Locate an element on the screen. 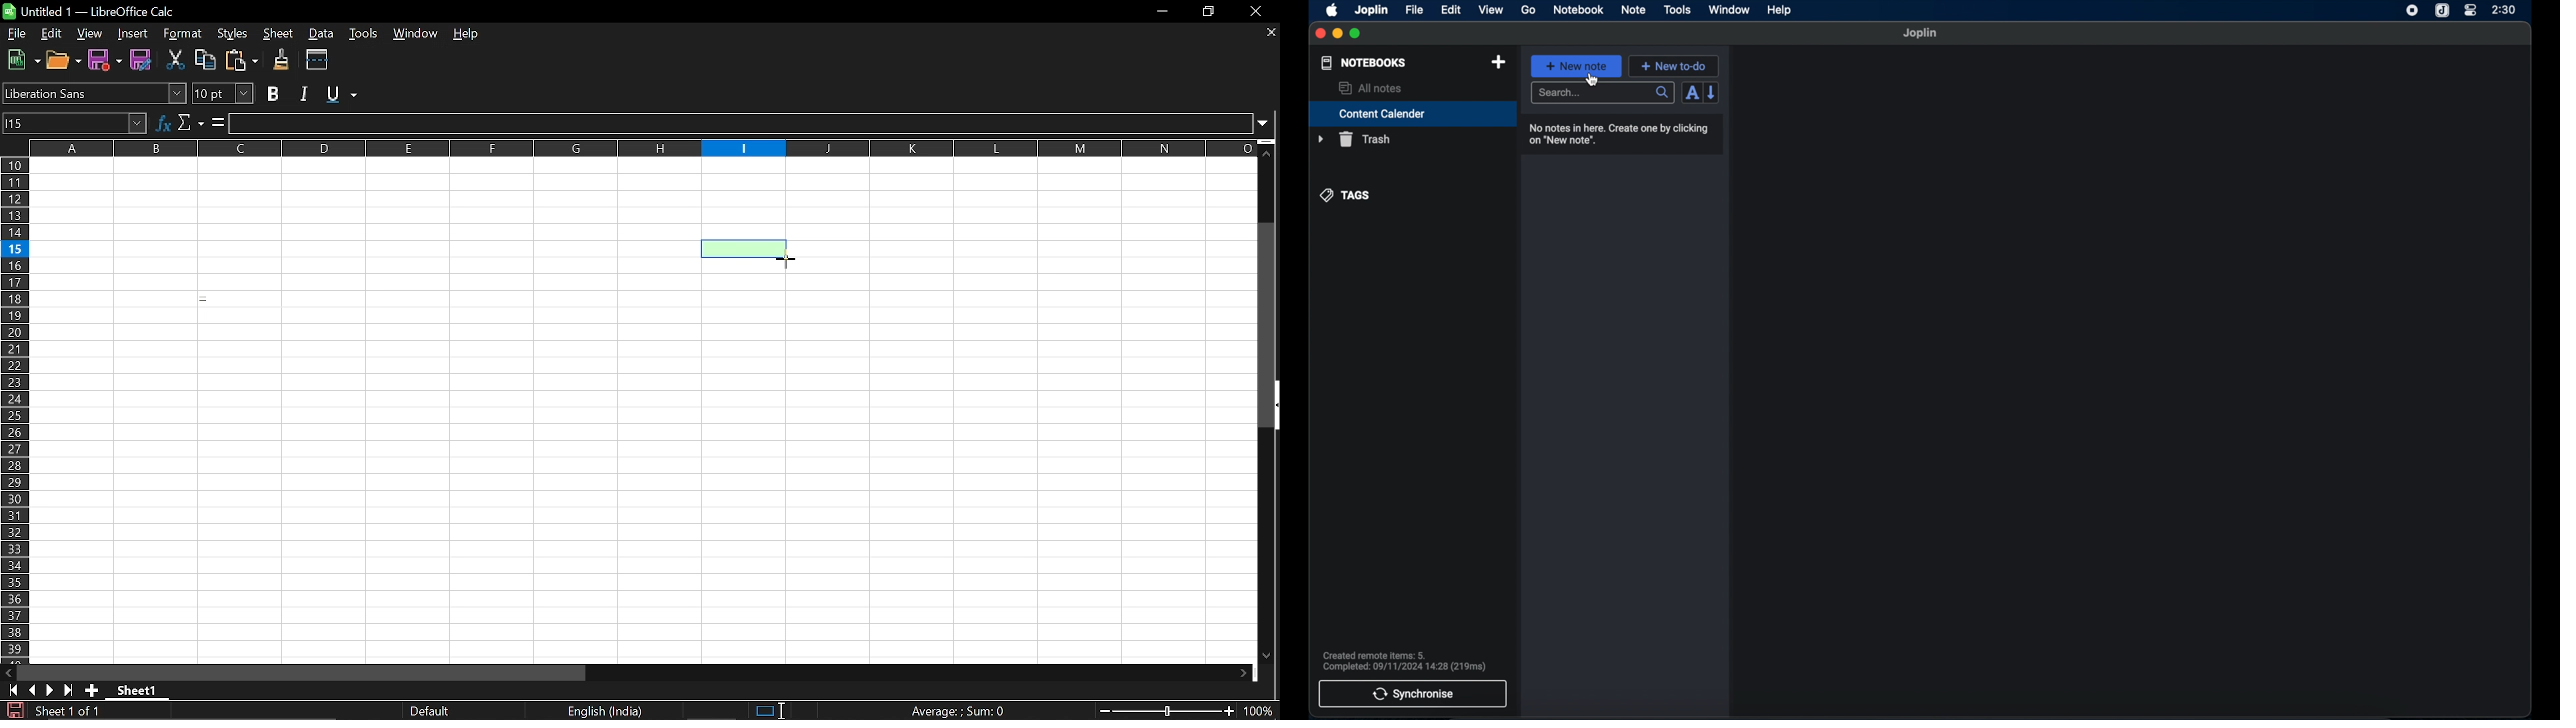 Image resolution: width=2576 pixels, height=728 pixels. Name box is located at coordinates (74, 122).